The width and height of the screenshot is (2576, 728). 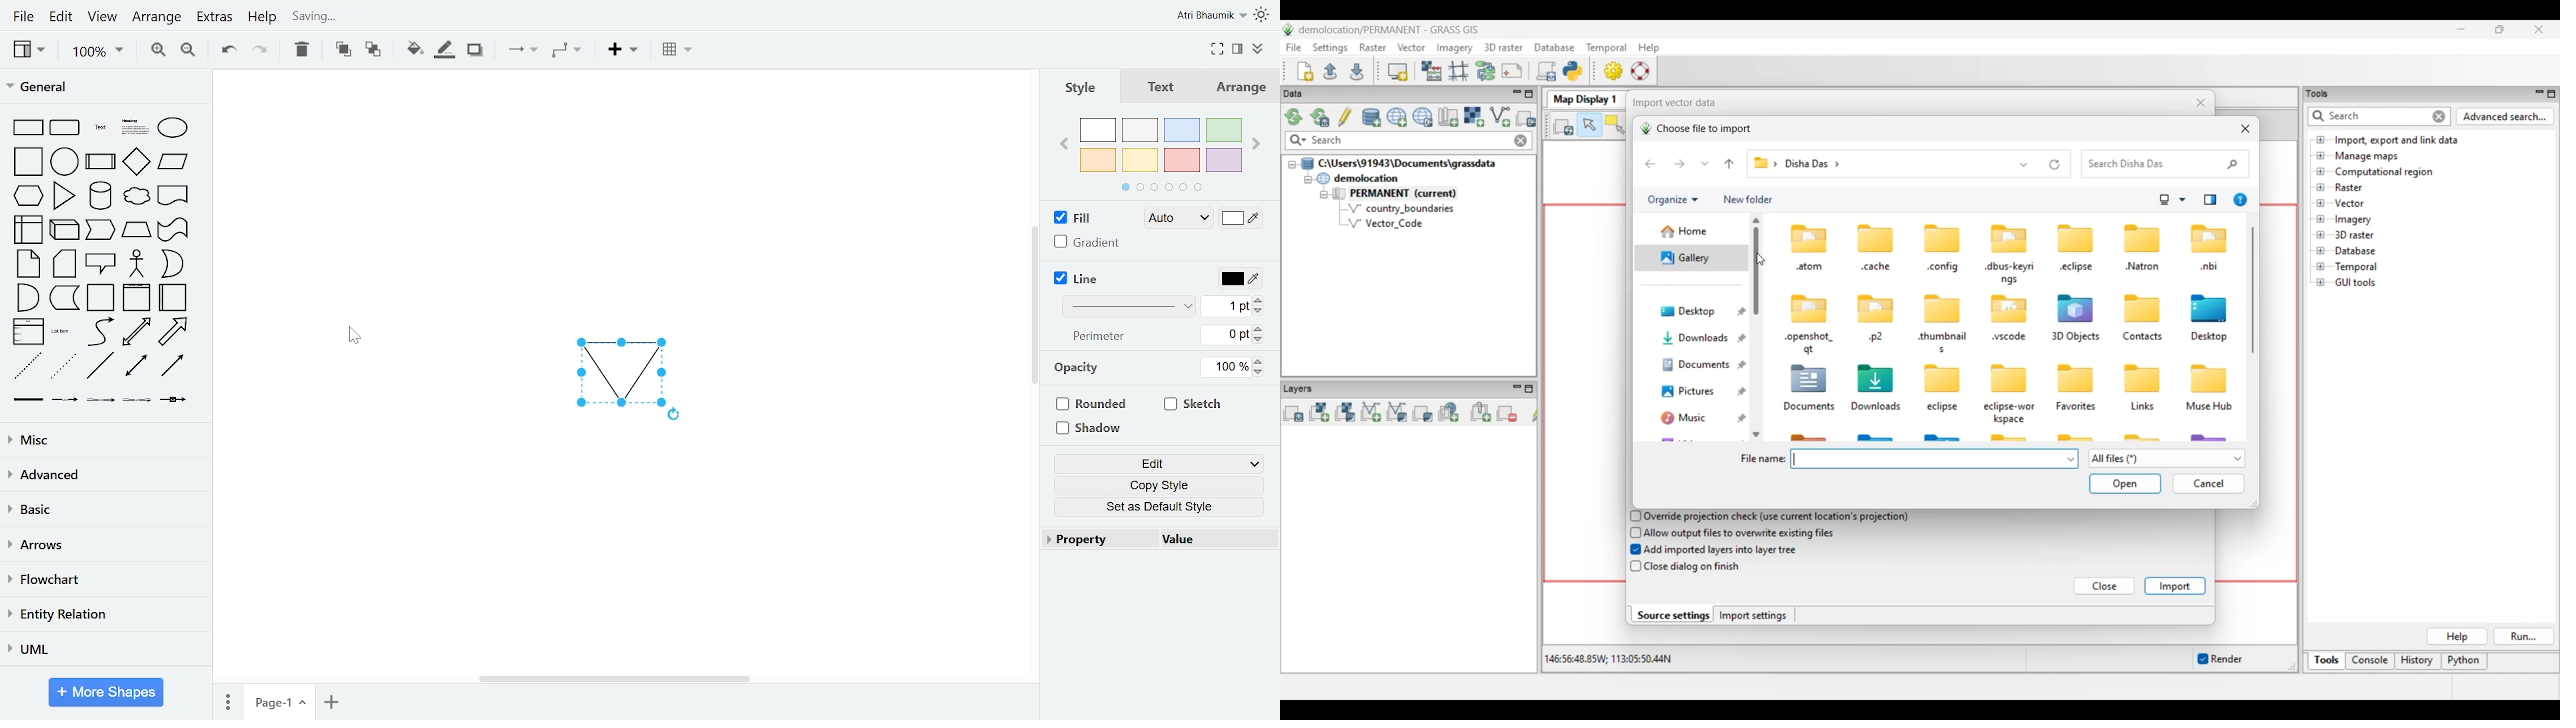 I want to click on ellipse, so click(x=174, y=127).